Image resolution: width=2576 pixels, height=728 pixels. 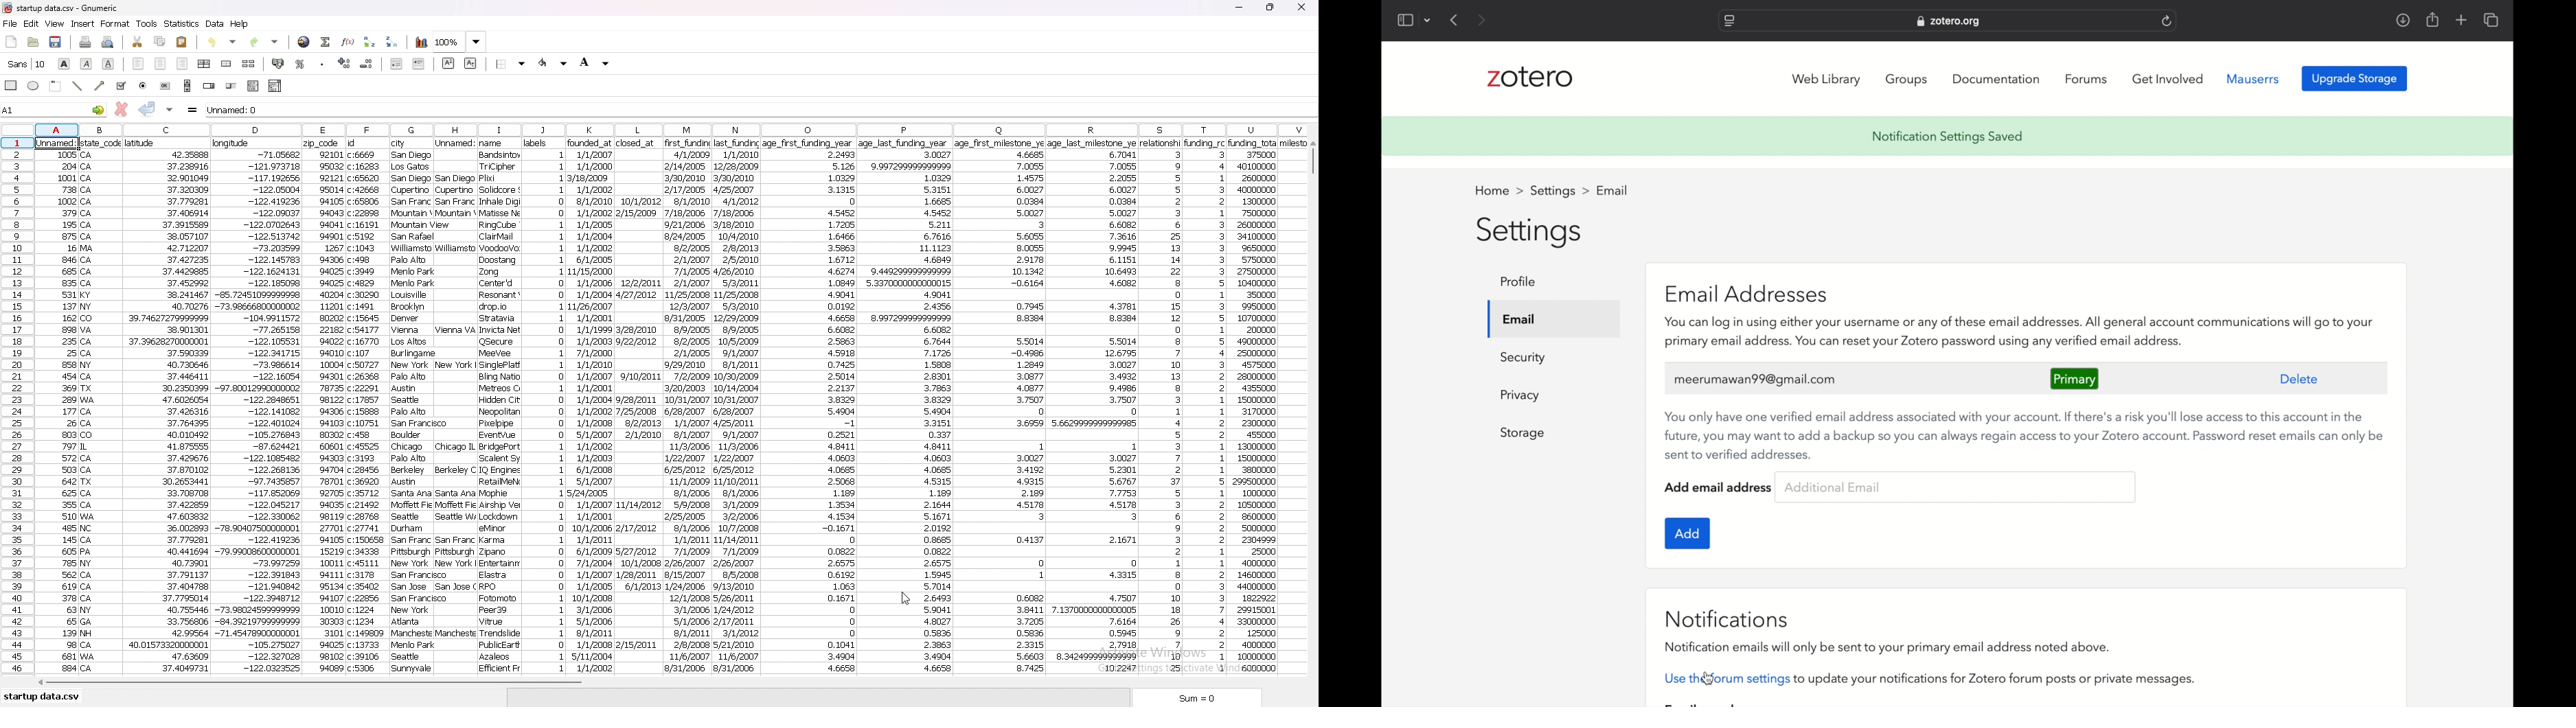 I want to click on background, so click(x=595, y=62).